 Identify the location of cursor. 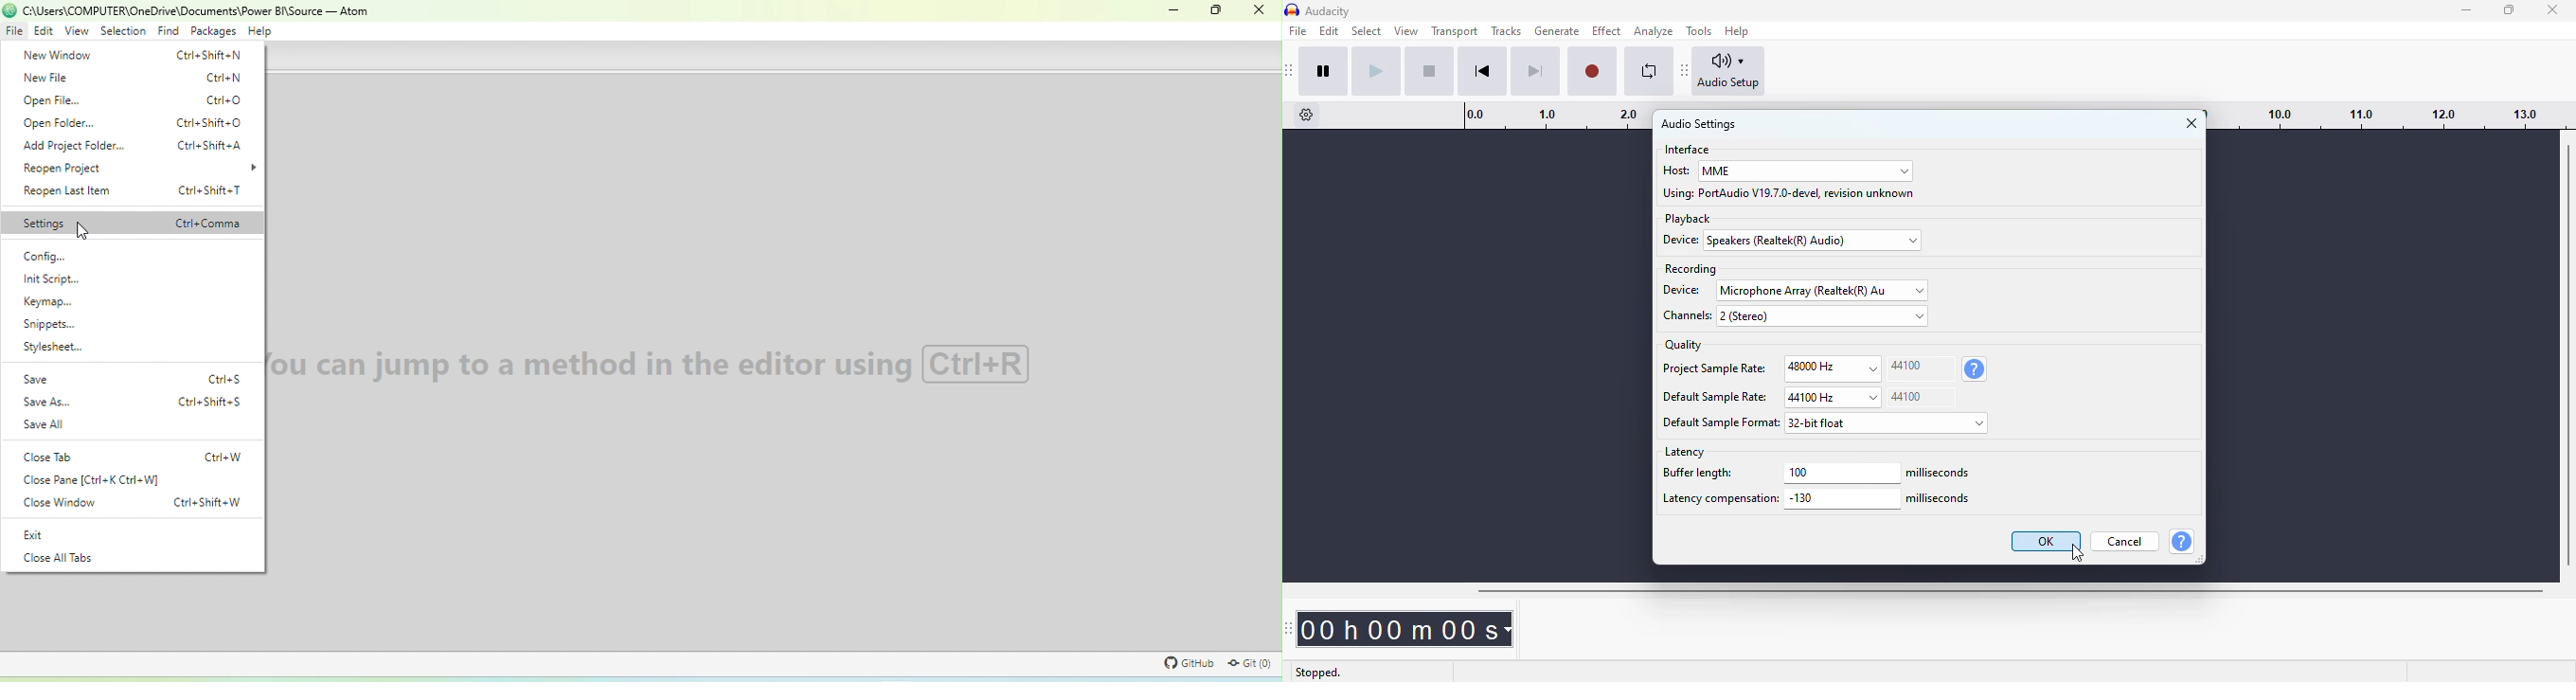
(2077, 553).